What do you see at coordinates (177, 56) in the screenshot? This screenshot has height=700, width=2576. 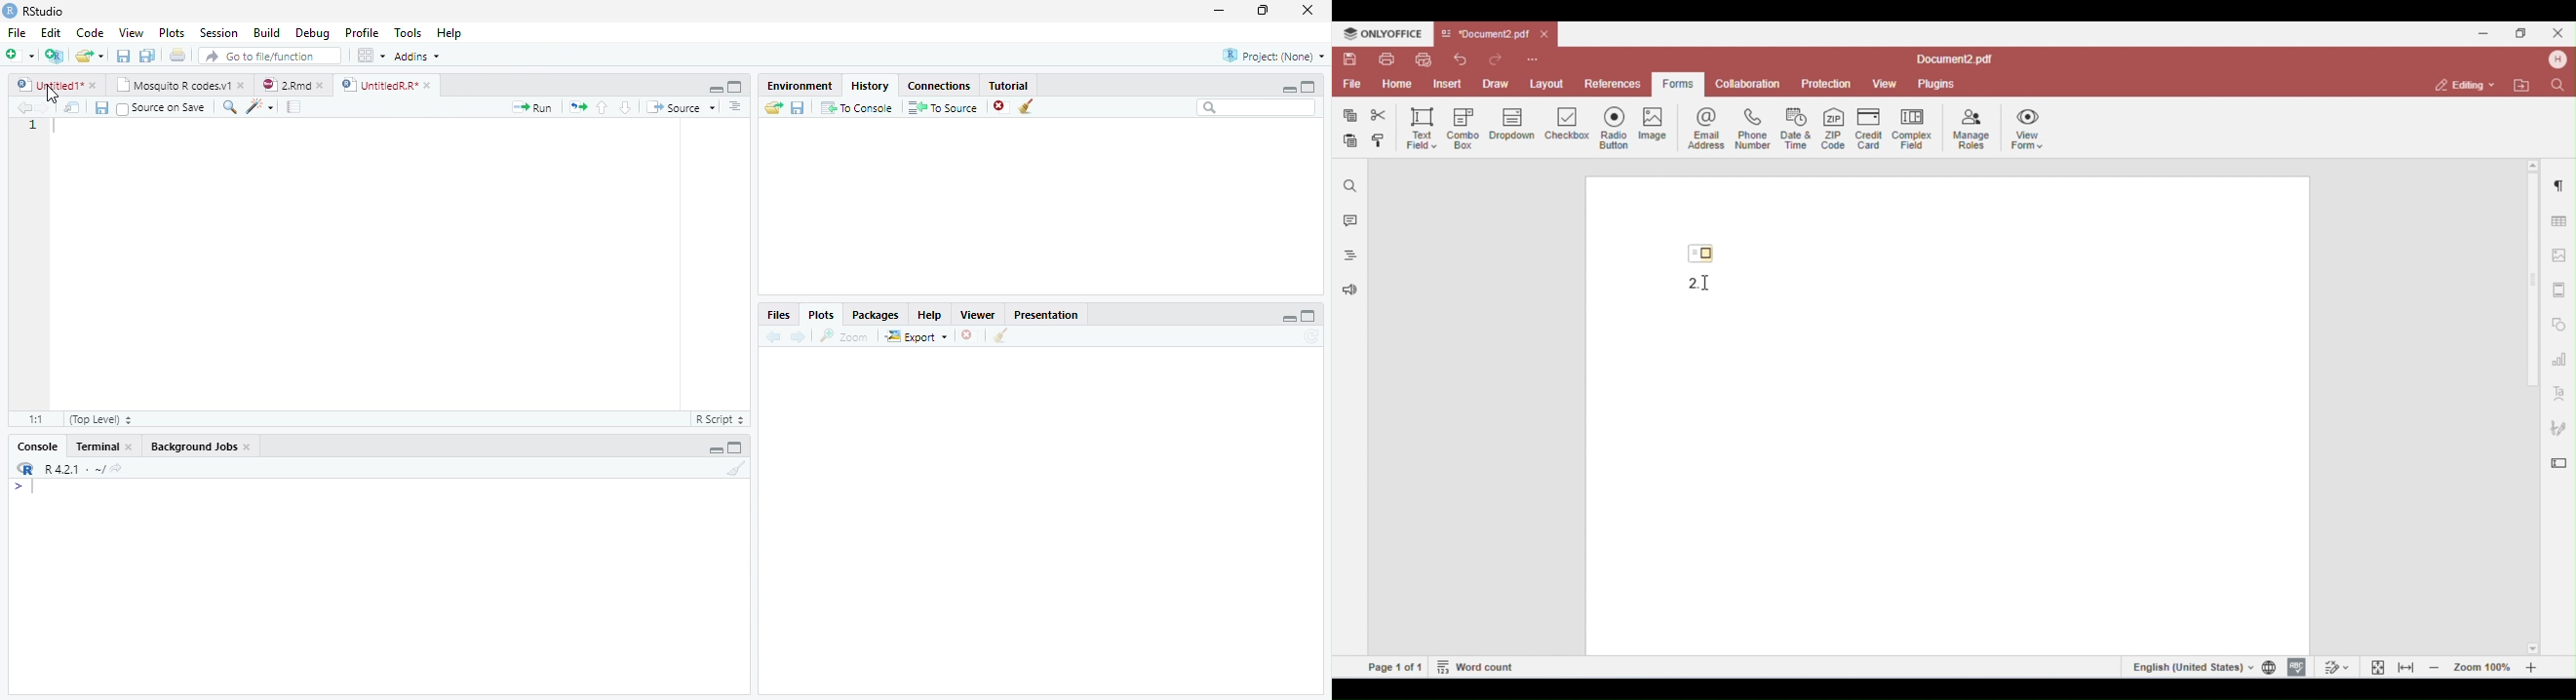 I see `Print` at bounding box center [177, 56].